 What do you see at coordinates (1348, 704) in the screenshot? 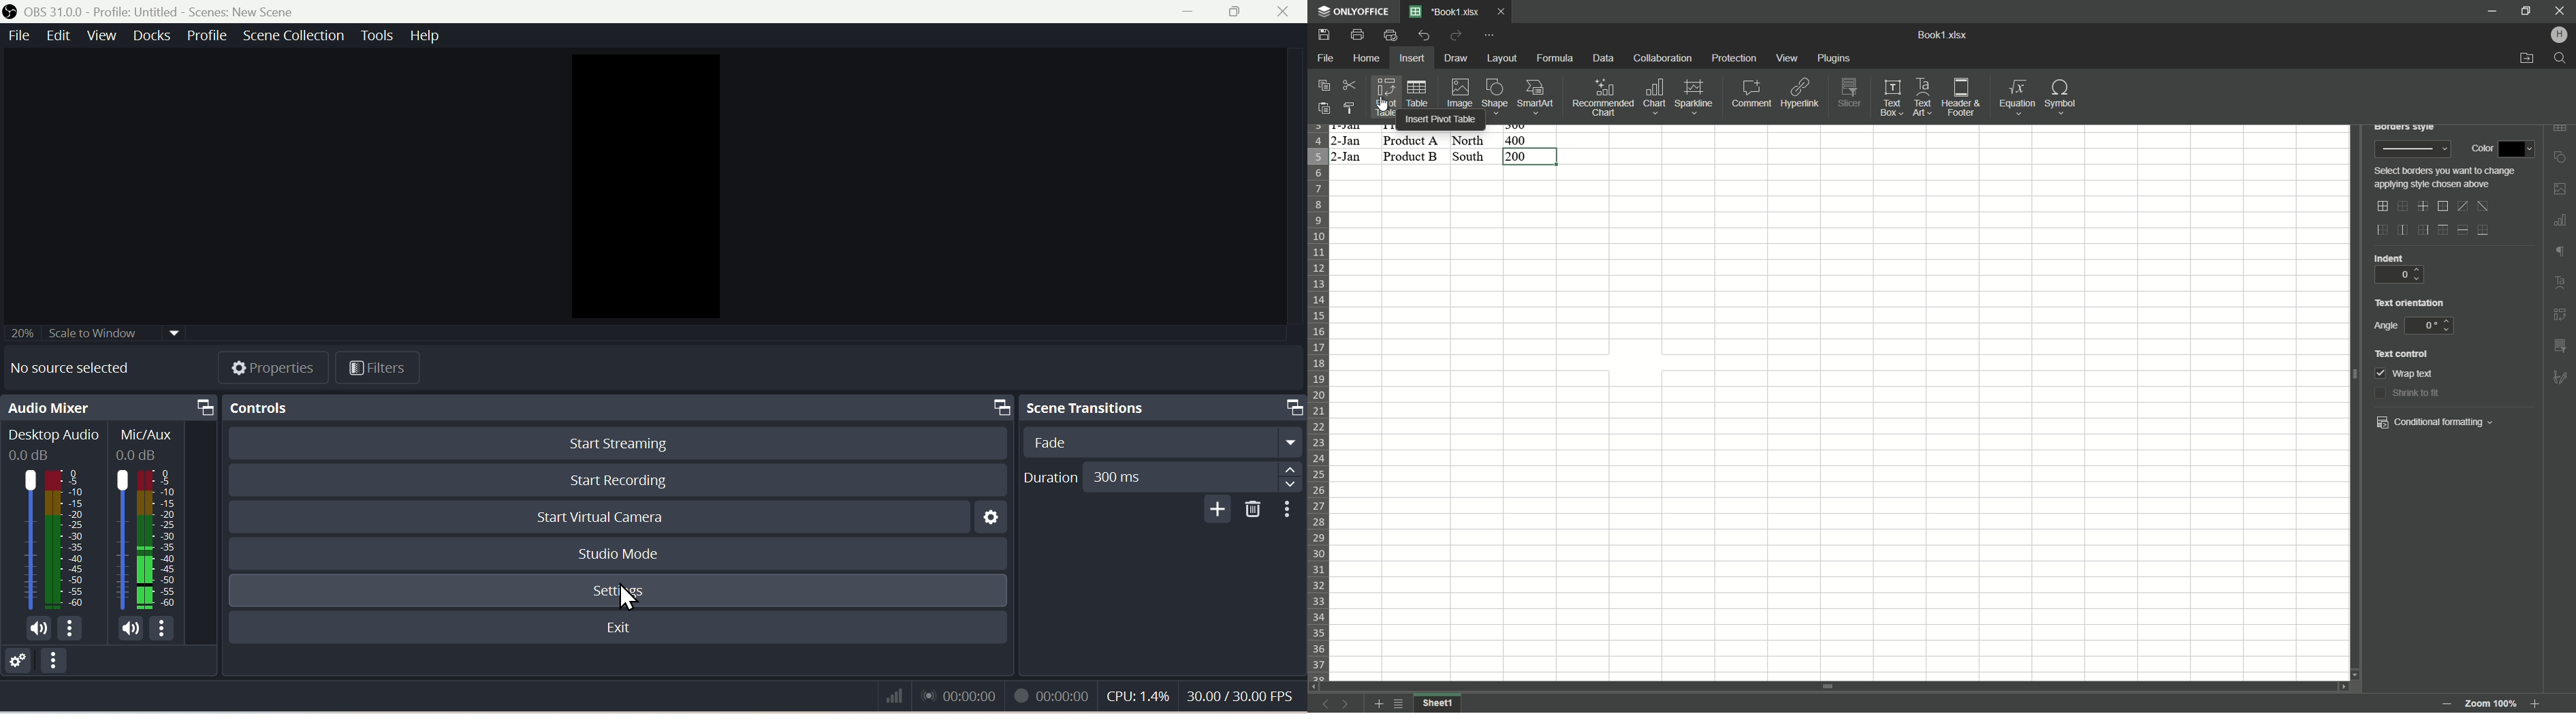
I see `next sheet` at bounding box center [1348, 704].